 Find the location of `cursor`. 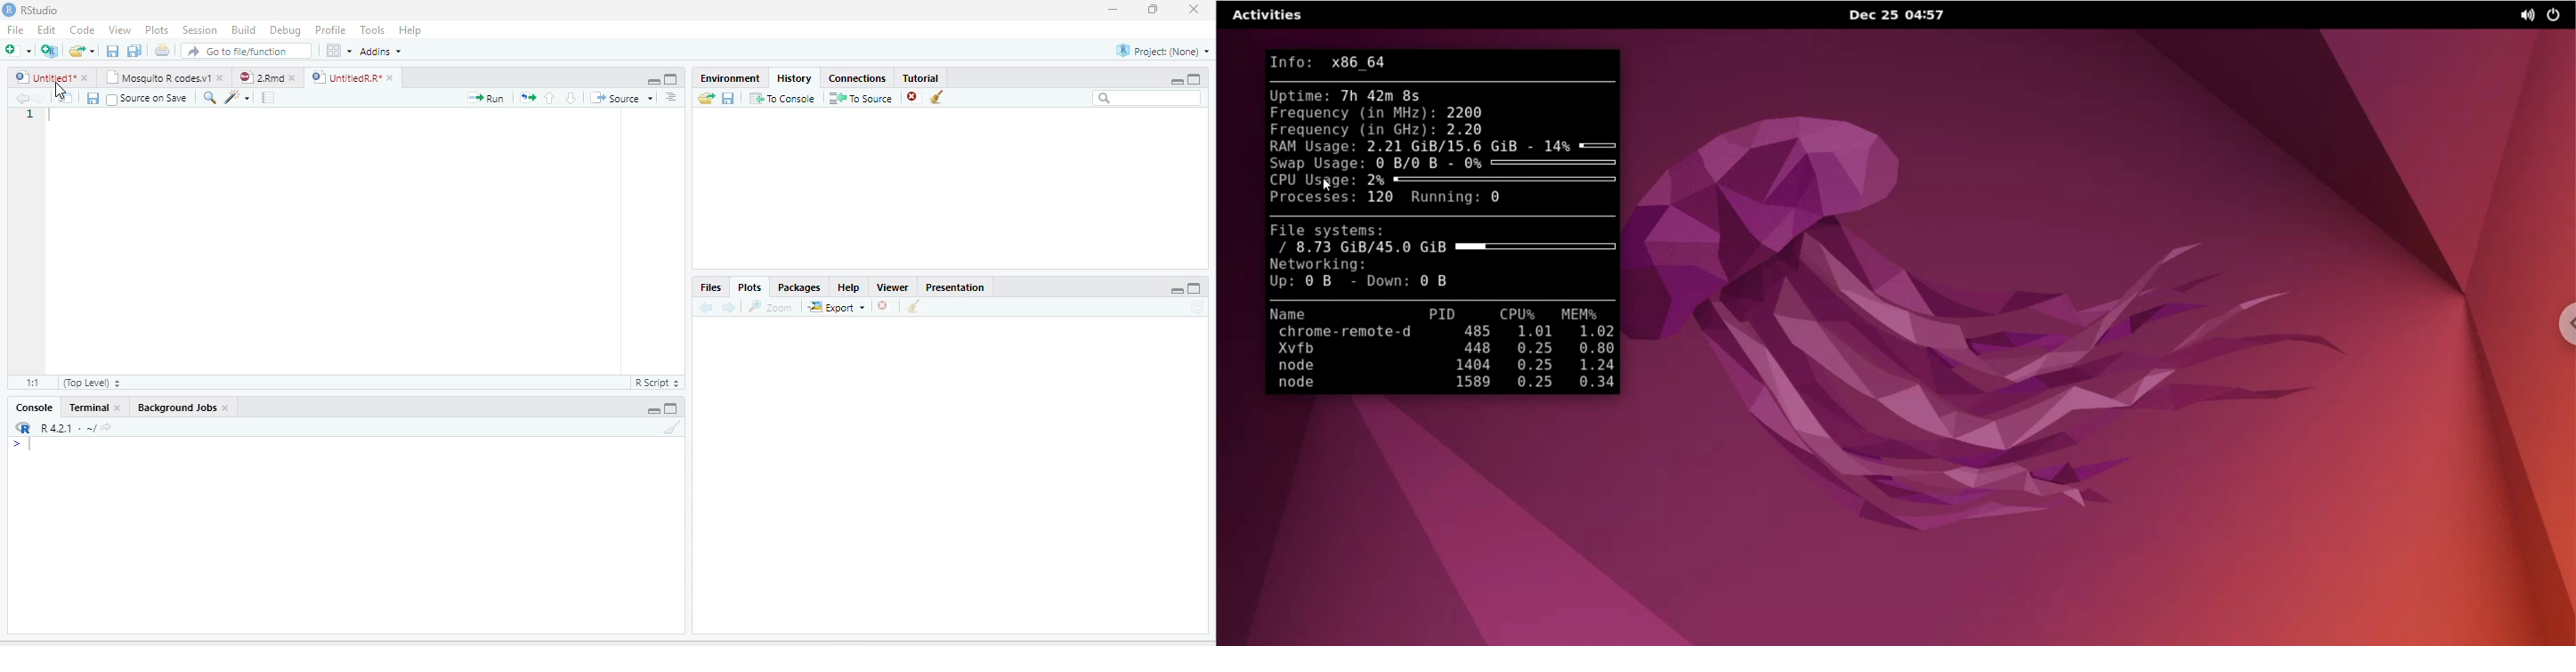

cursor is located at coordinates (61, 90).